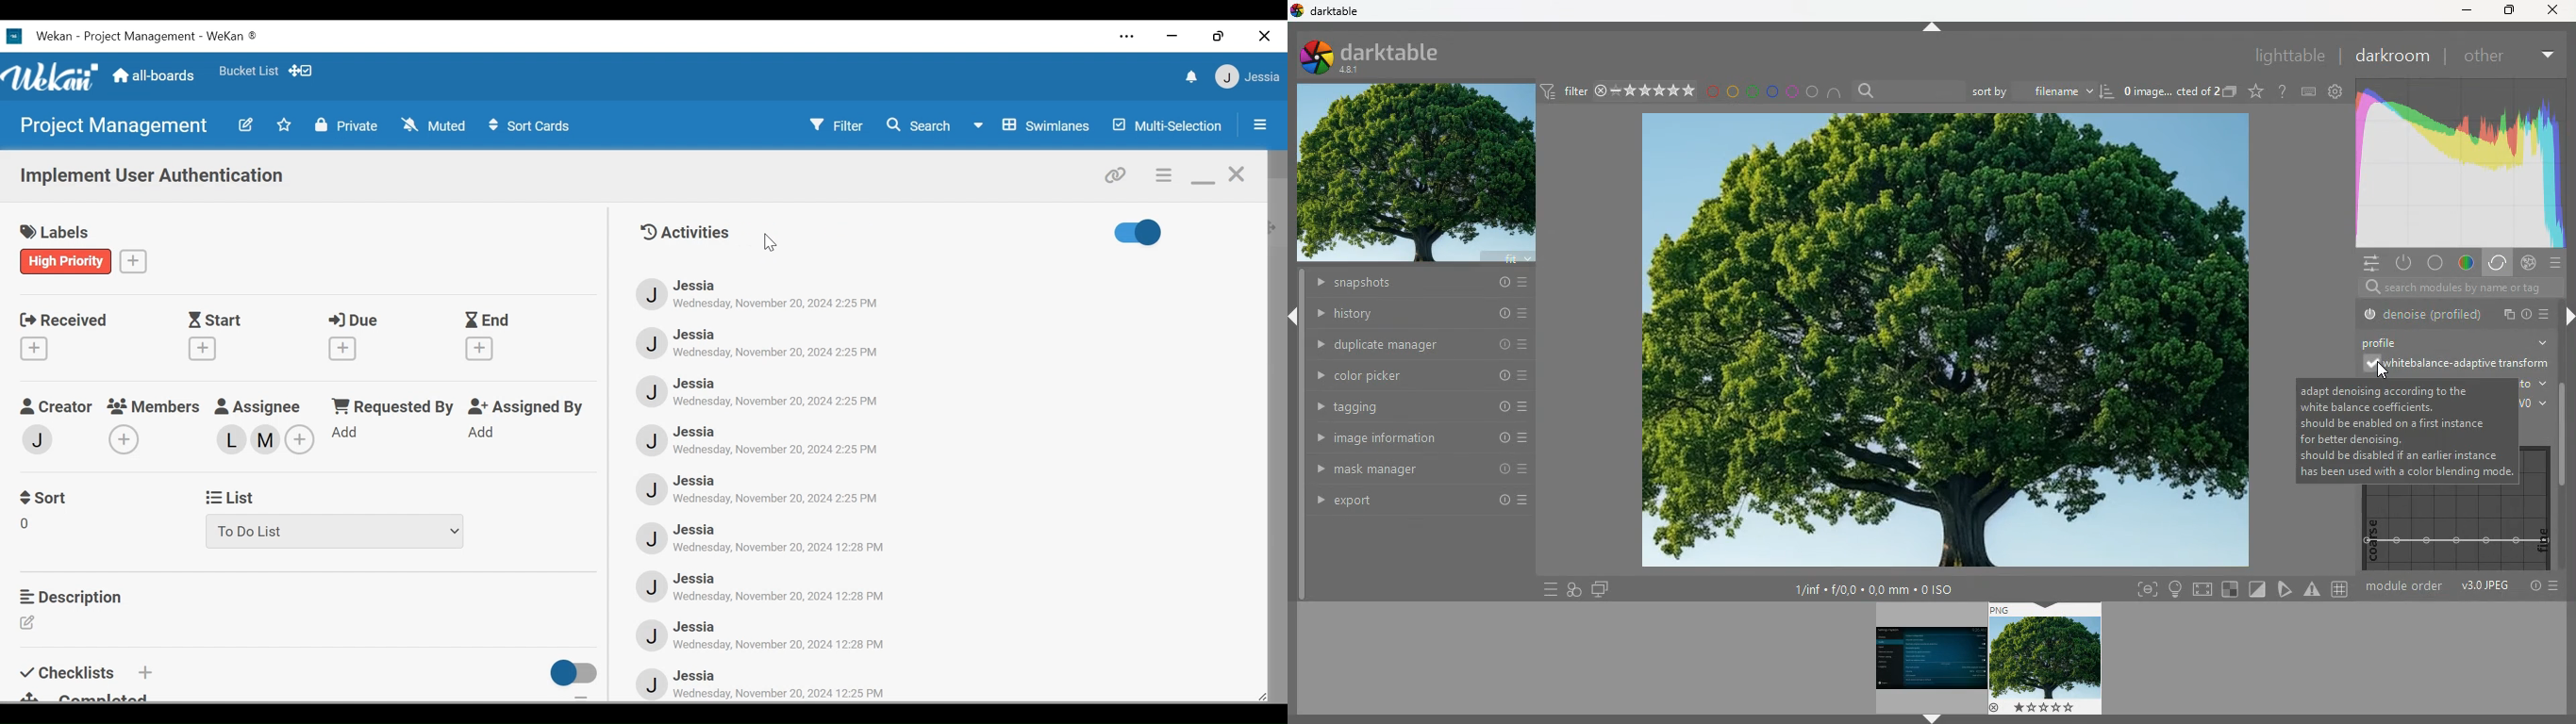 Image resolution: width=2576 pixels, height=728 pixels. Describe the element at coordinates (2423, 314) in the screenshot. I see `denoise` at that location.